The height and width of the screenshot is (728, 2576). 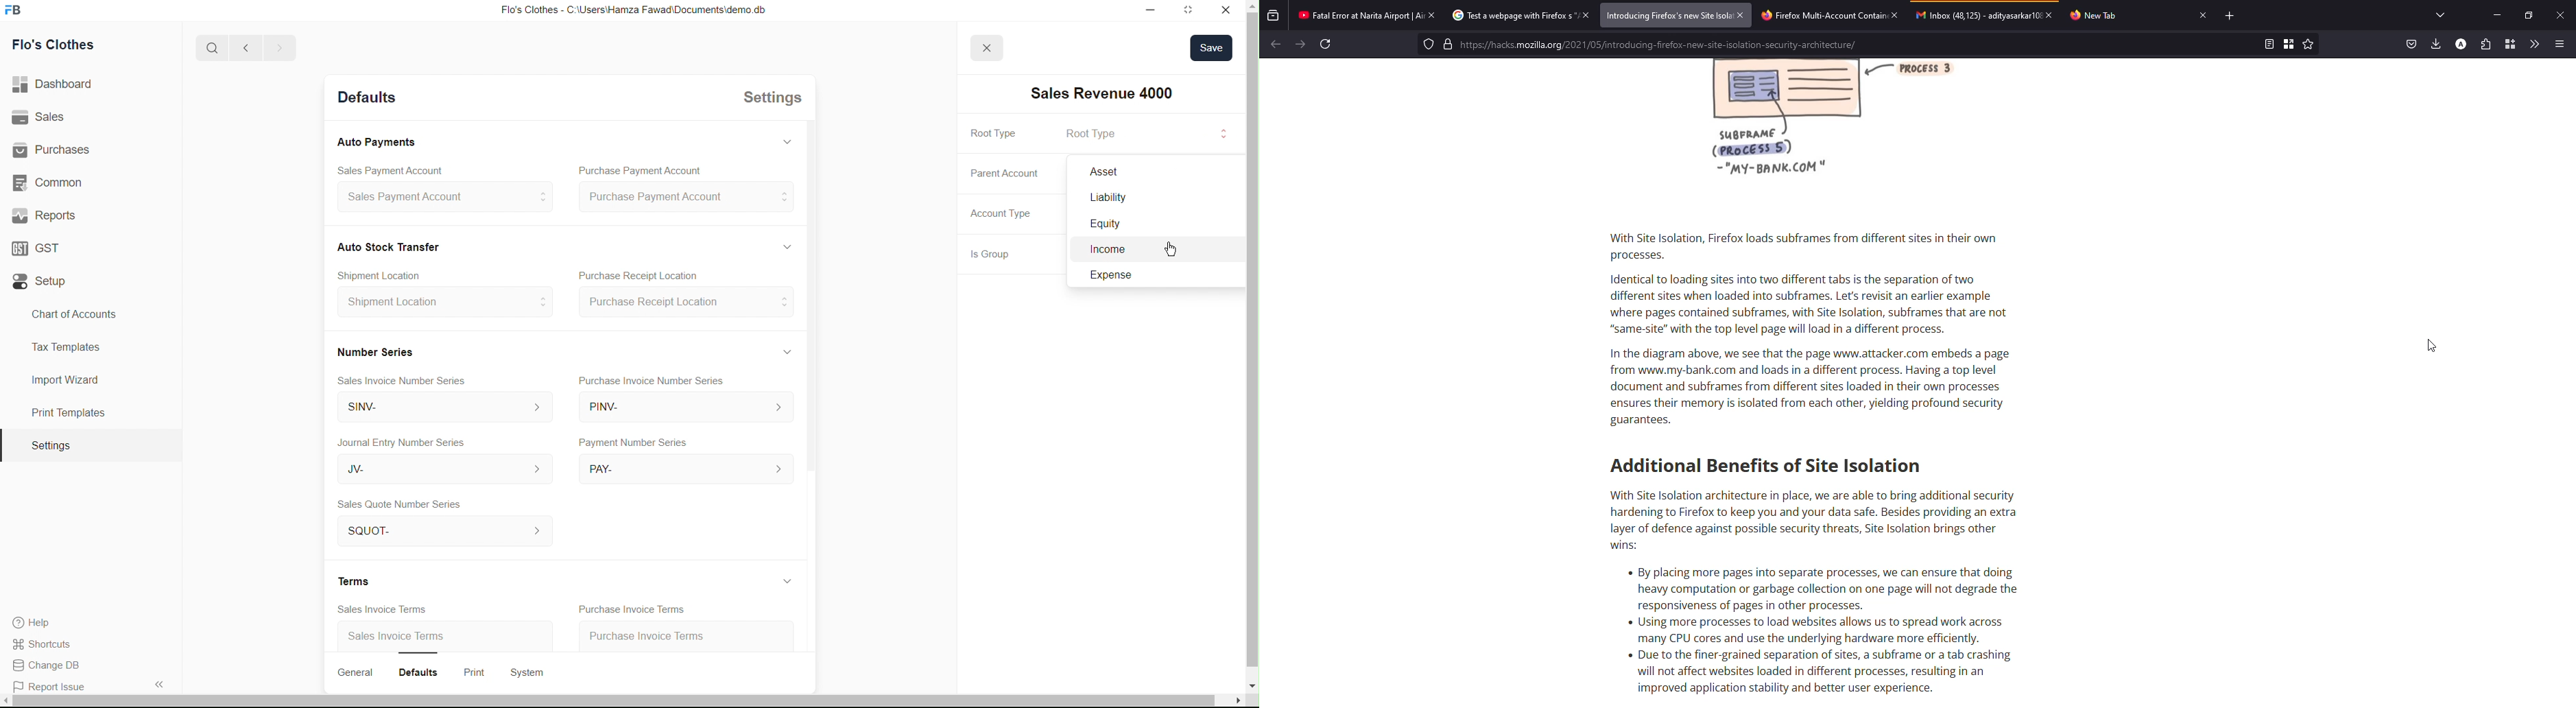 What do you see at coordinates (406, 505) in the screenshot?
I see `Sales Quote Number Series` at bounding box center [406, 505].